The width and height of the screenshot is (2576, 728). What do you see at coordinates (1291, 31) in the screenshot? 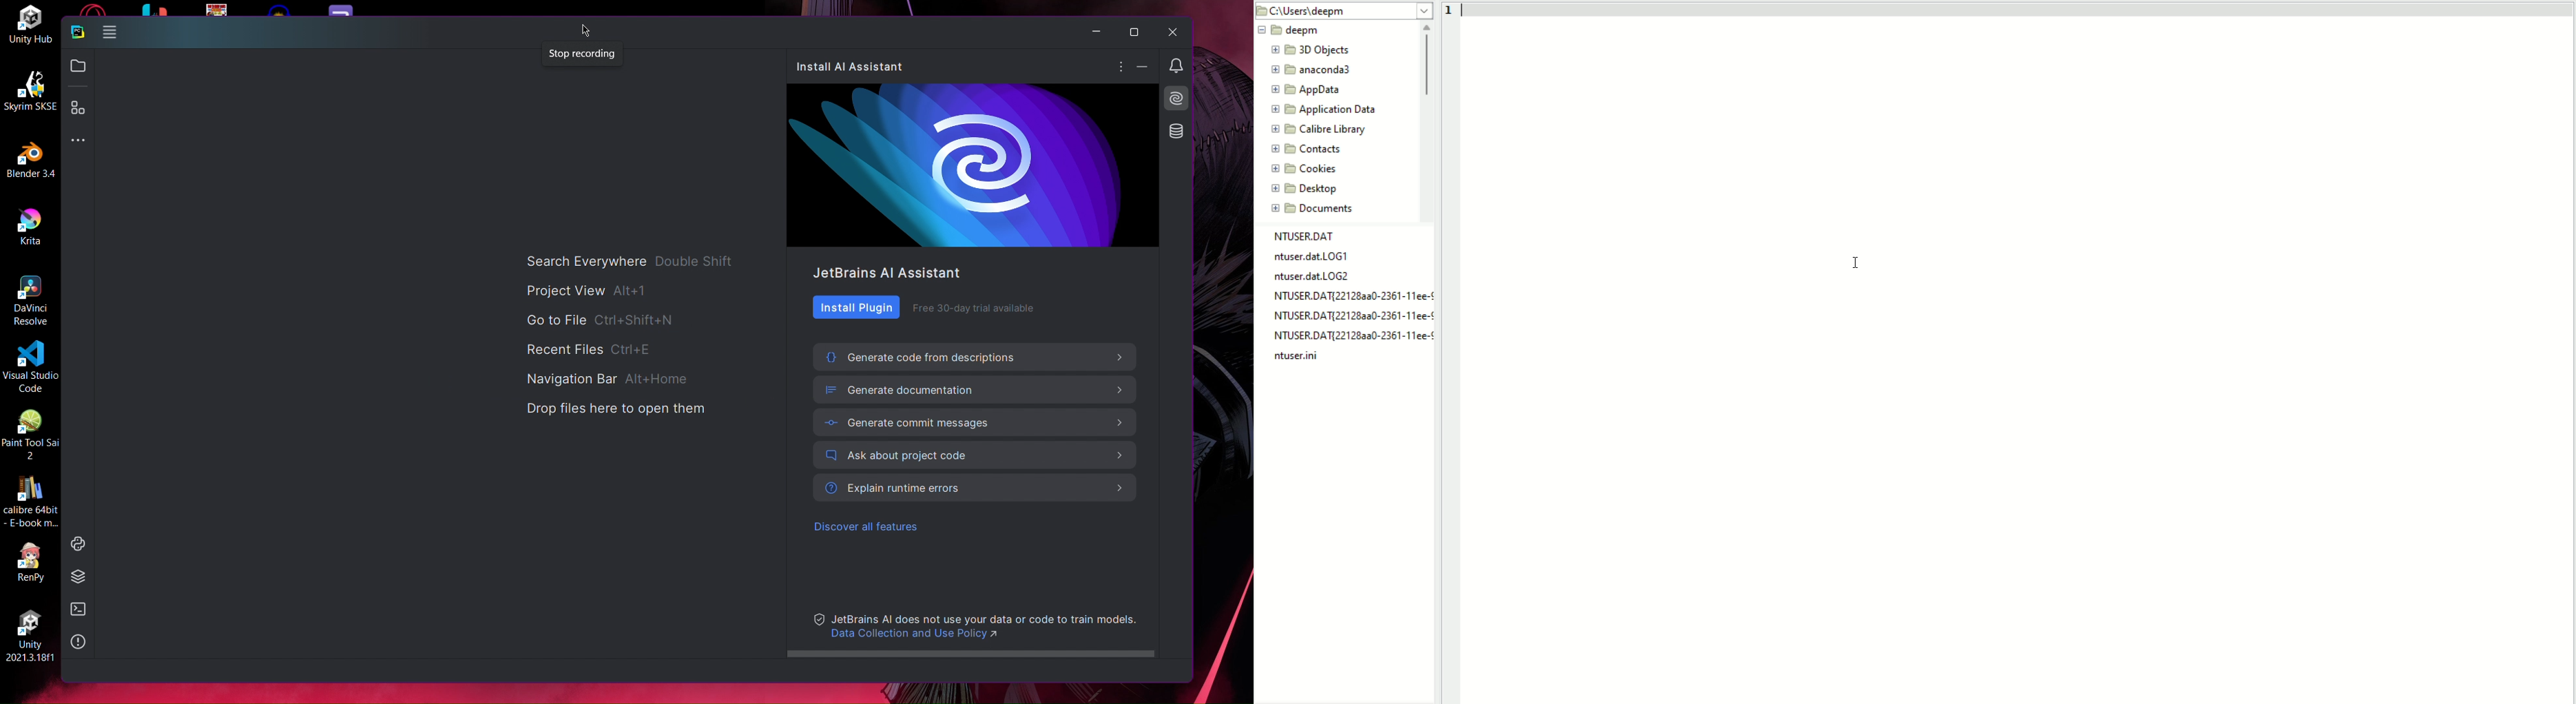
I see `folder name ` at bounding box center [1291, 31].